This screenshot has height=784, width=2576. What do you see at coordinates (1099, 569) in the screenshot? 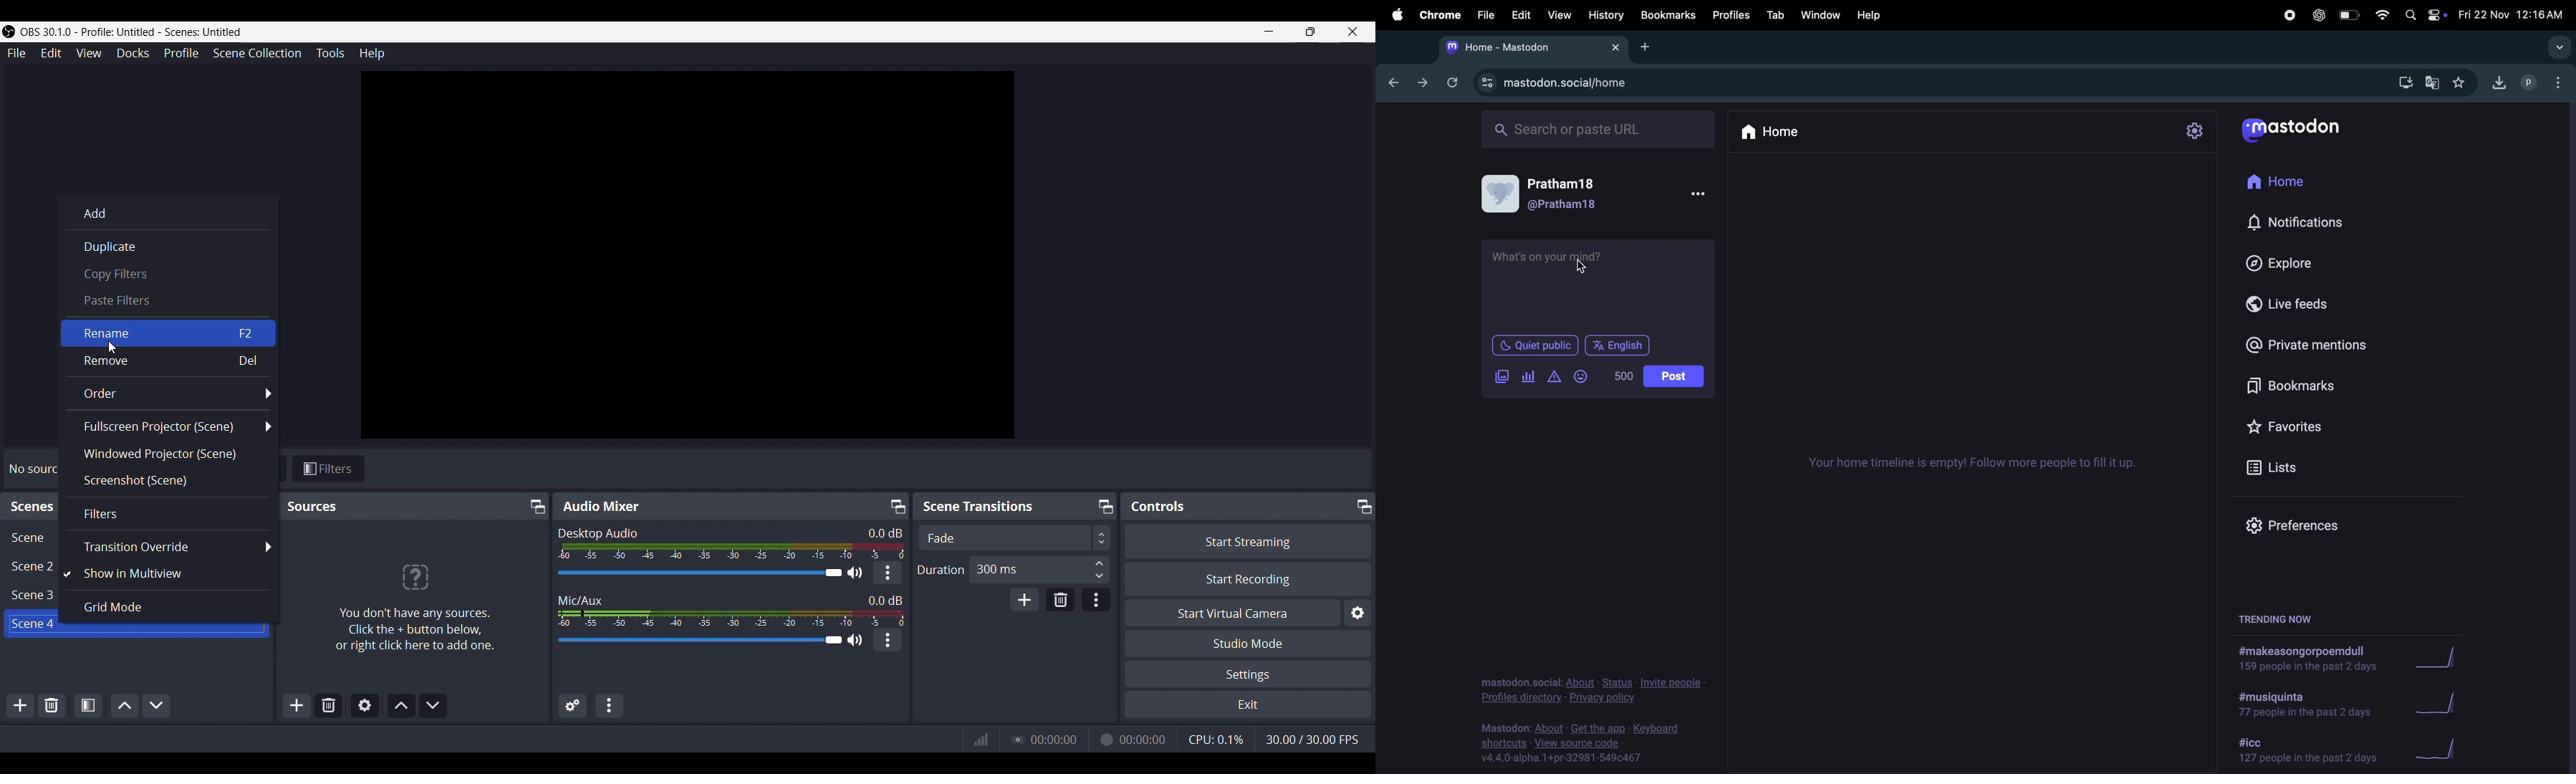
I see `Duration Input` at bounding box center [1099, 569].